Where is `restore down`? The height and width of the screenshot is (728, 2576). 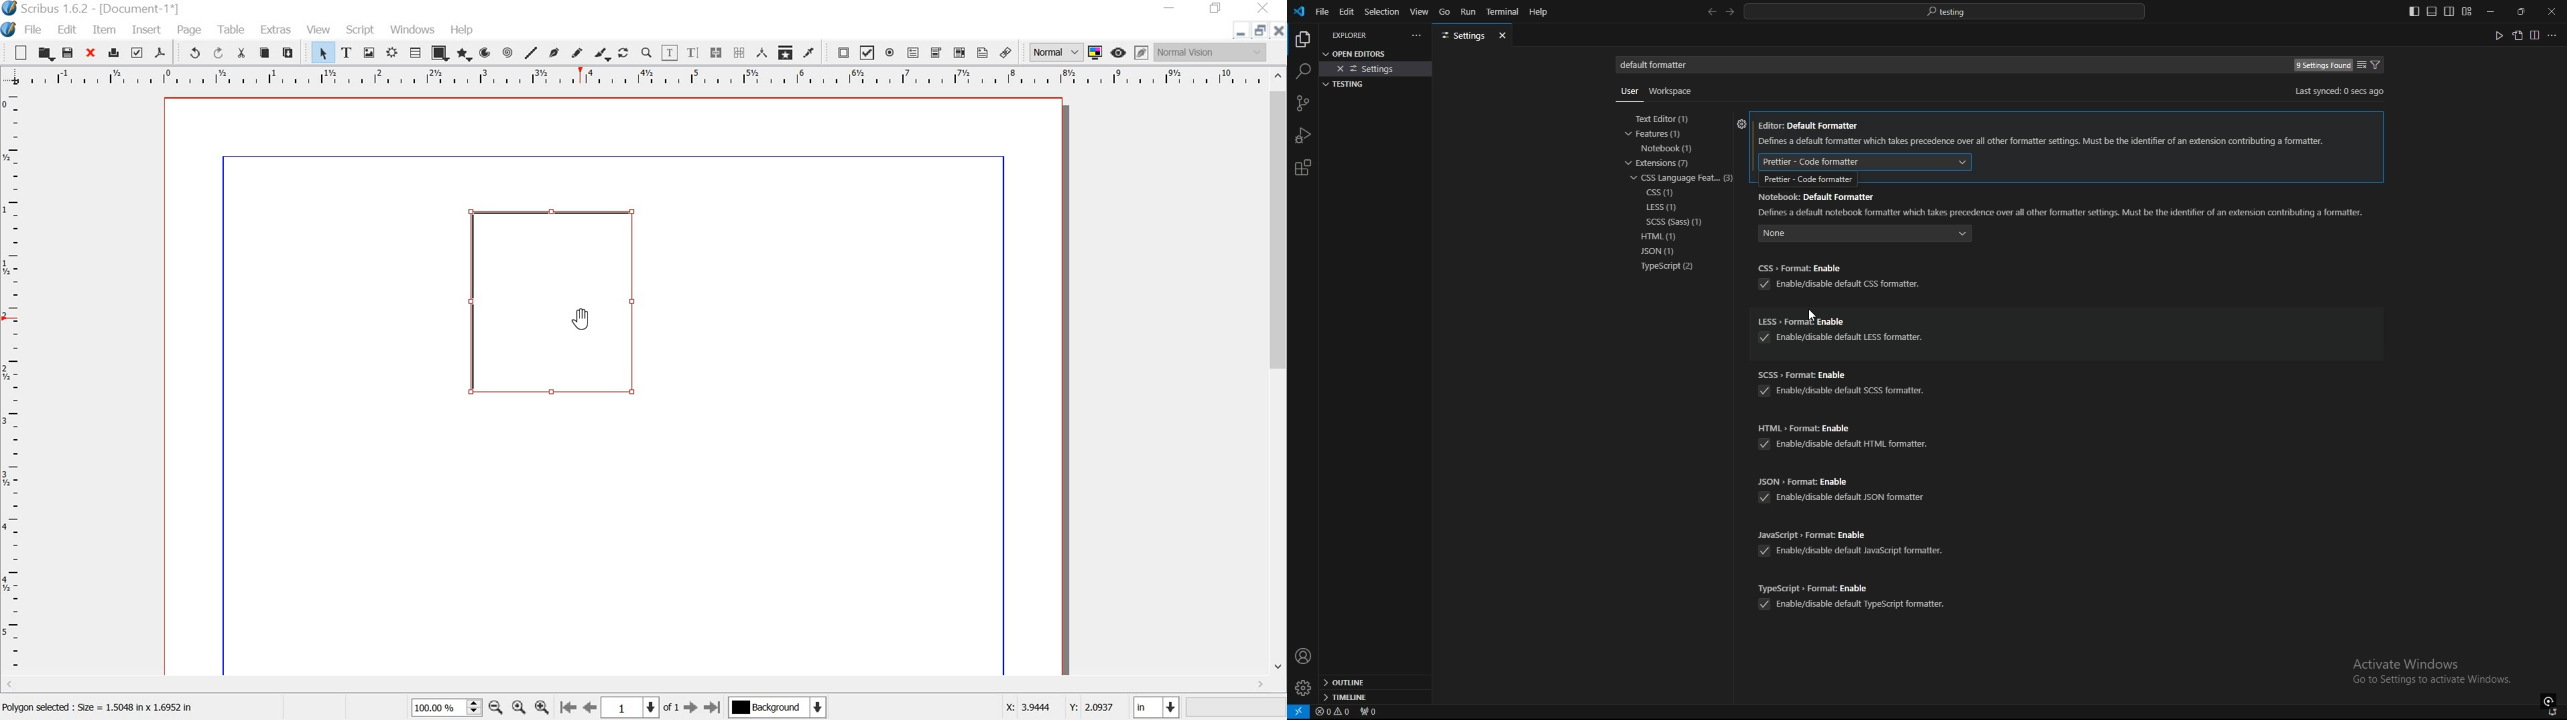 restore down is located at coordinates (1215, 8).